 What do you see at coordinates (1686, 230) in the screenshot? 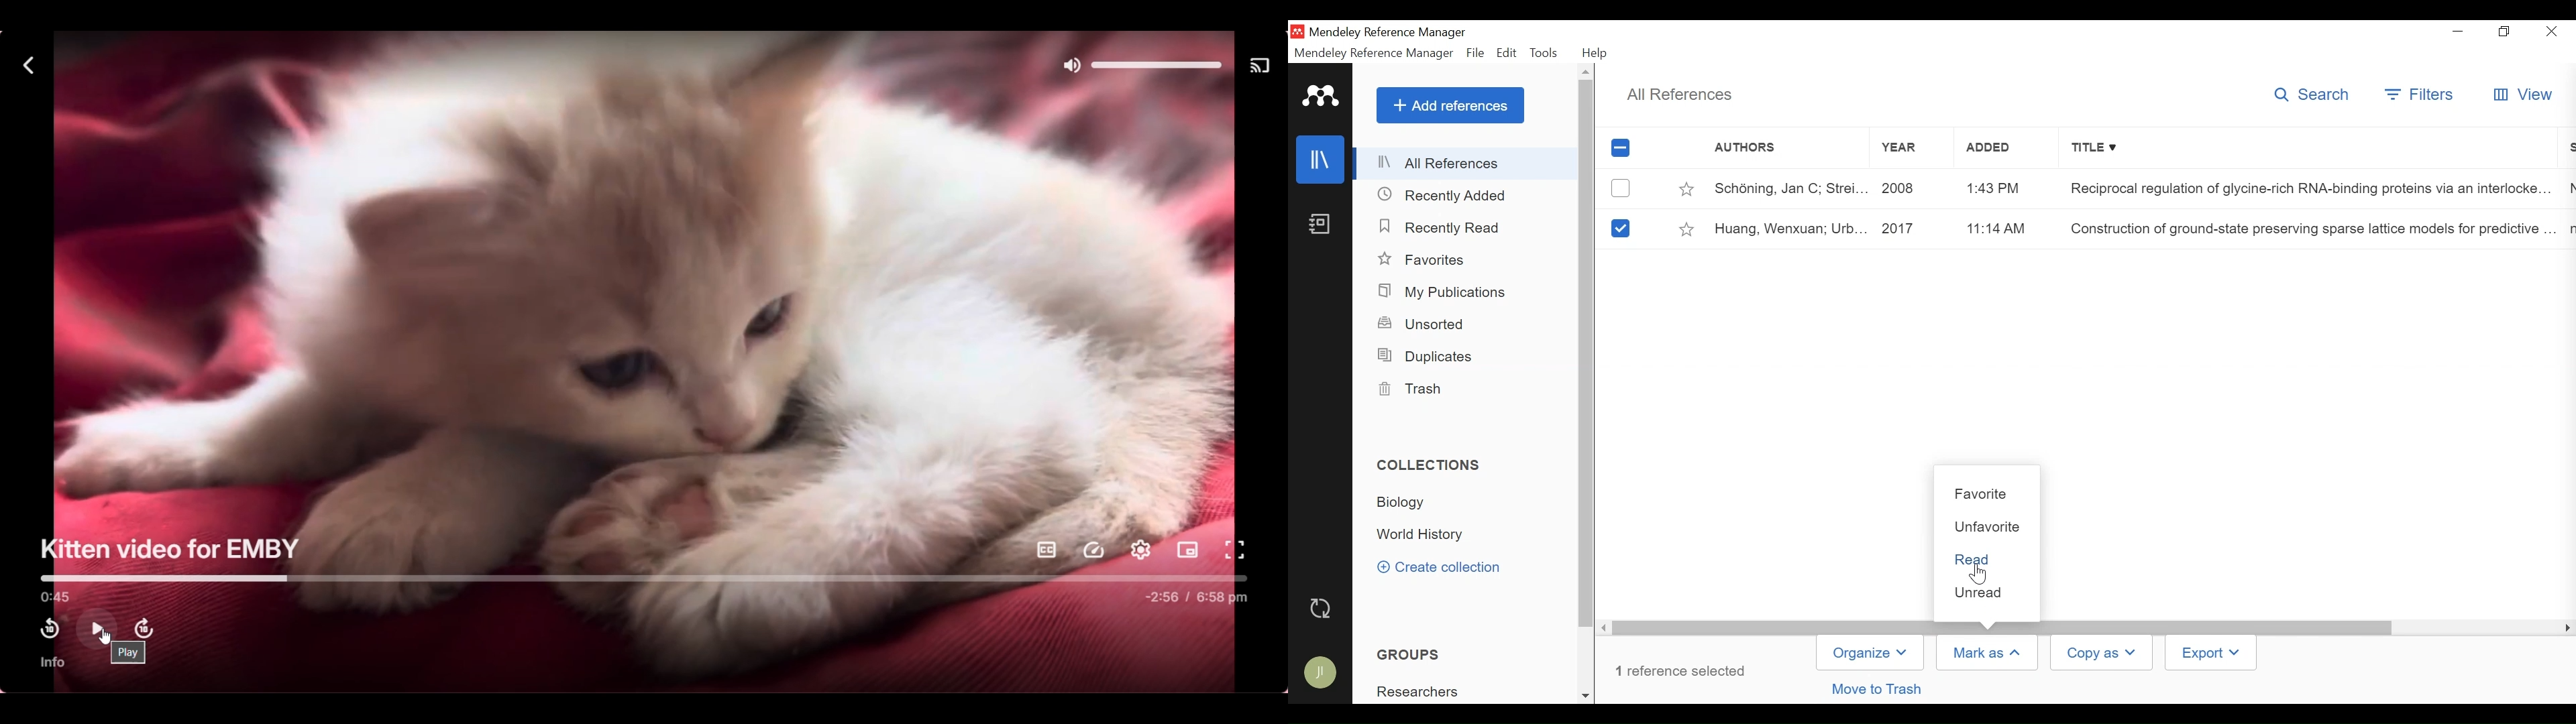
I see `Toggle Favorites` at bounding box center [1686, 230].